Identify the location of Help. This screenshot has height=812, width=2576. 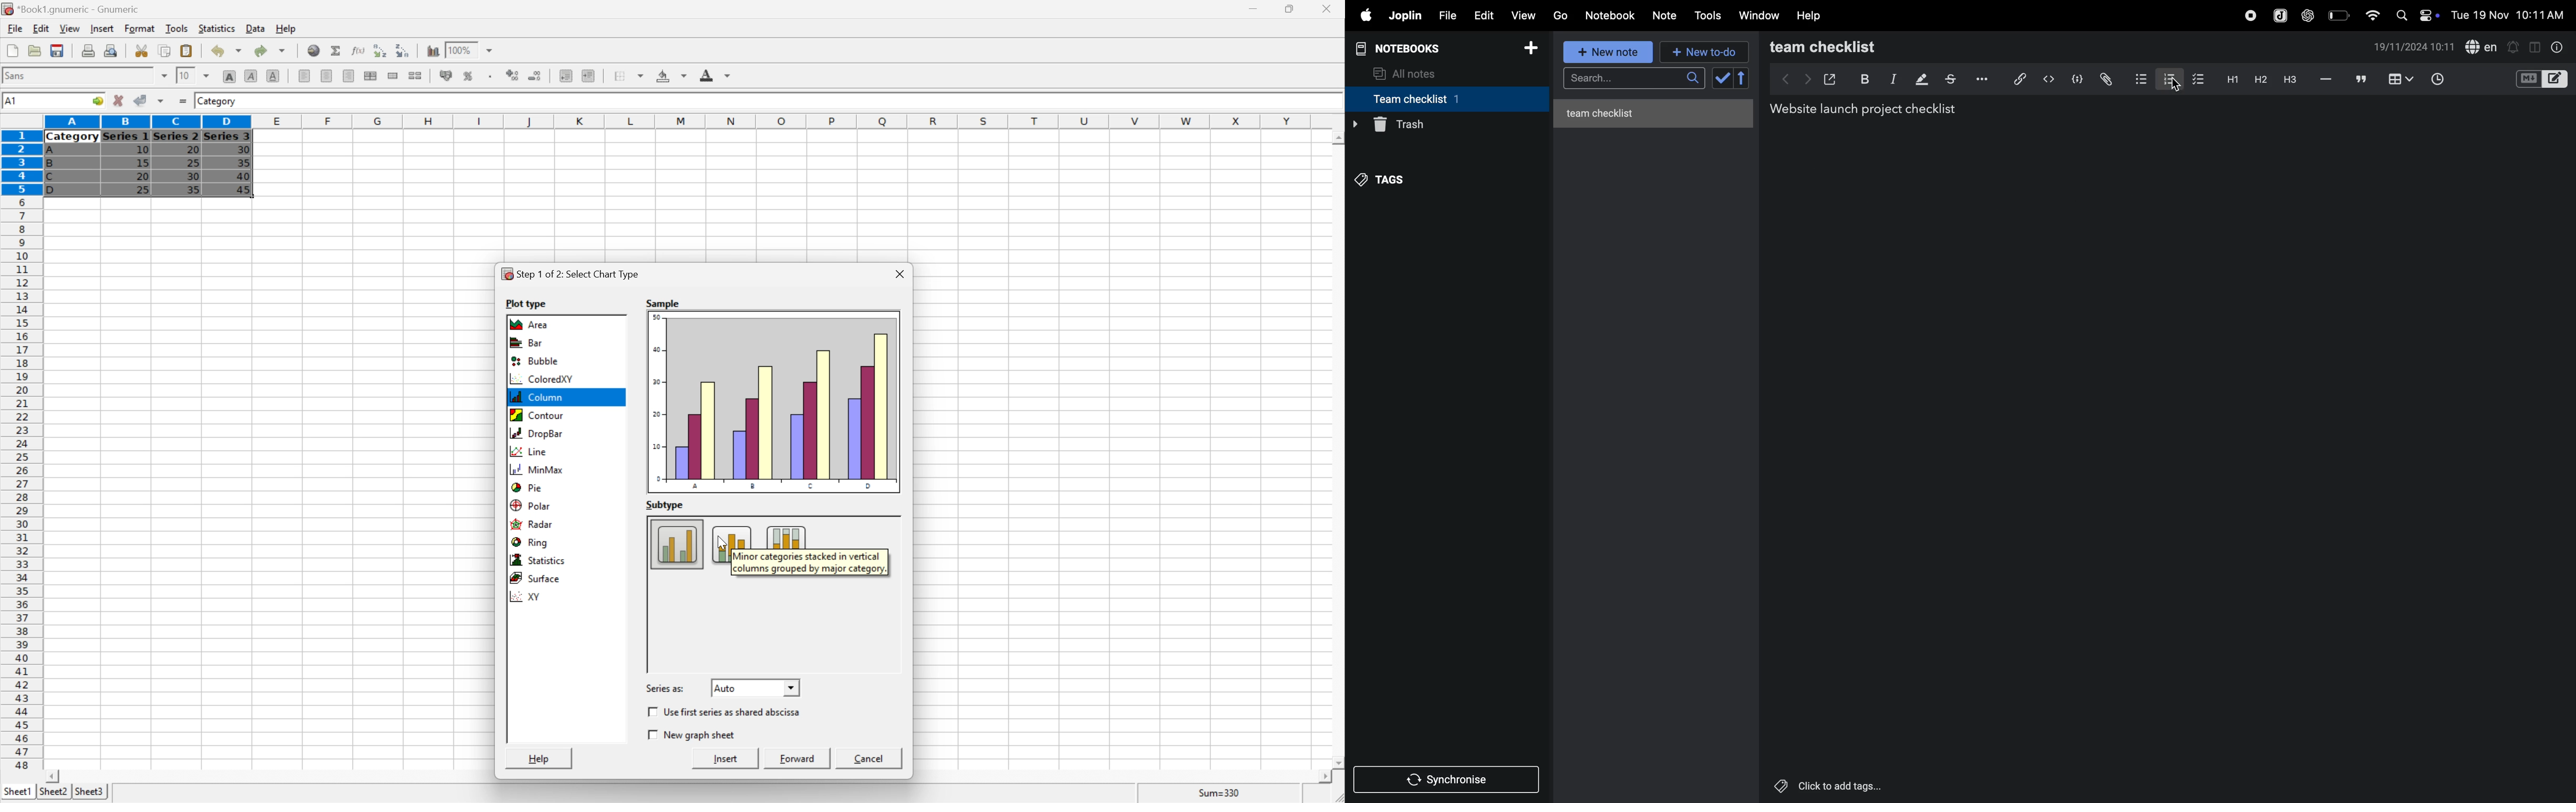
(287, 29).